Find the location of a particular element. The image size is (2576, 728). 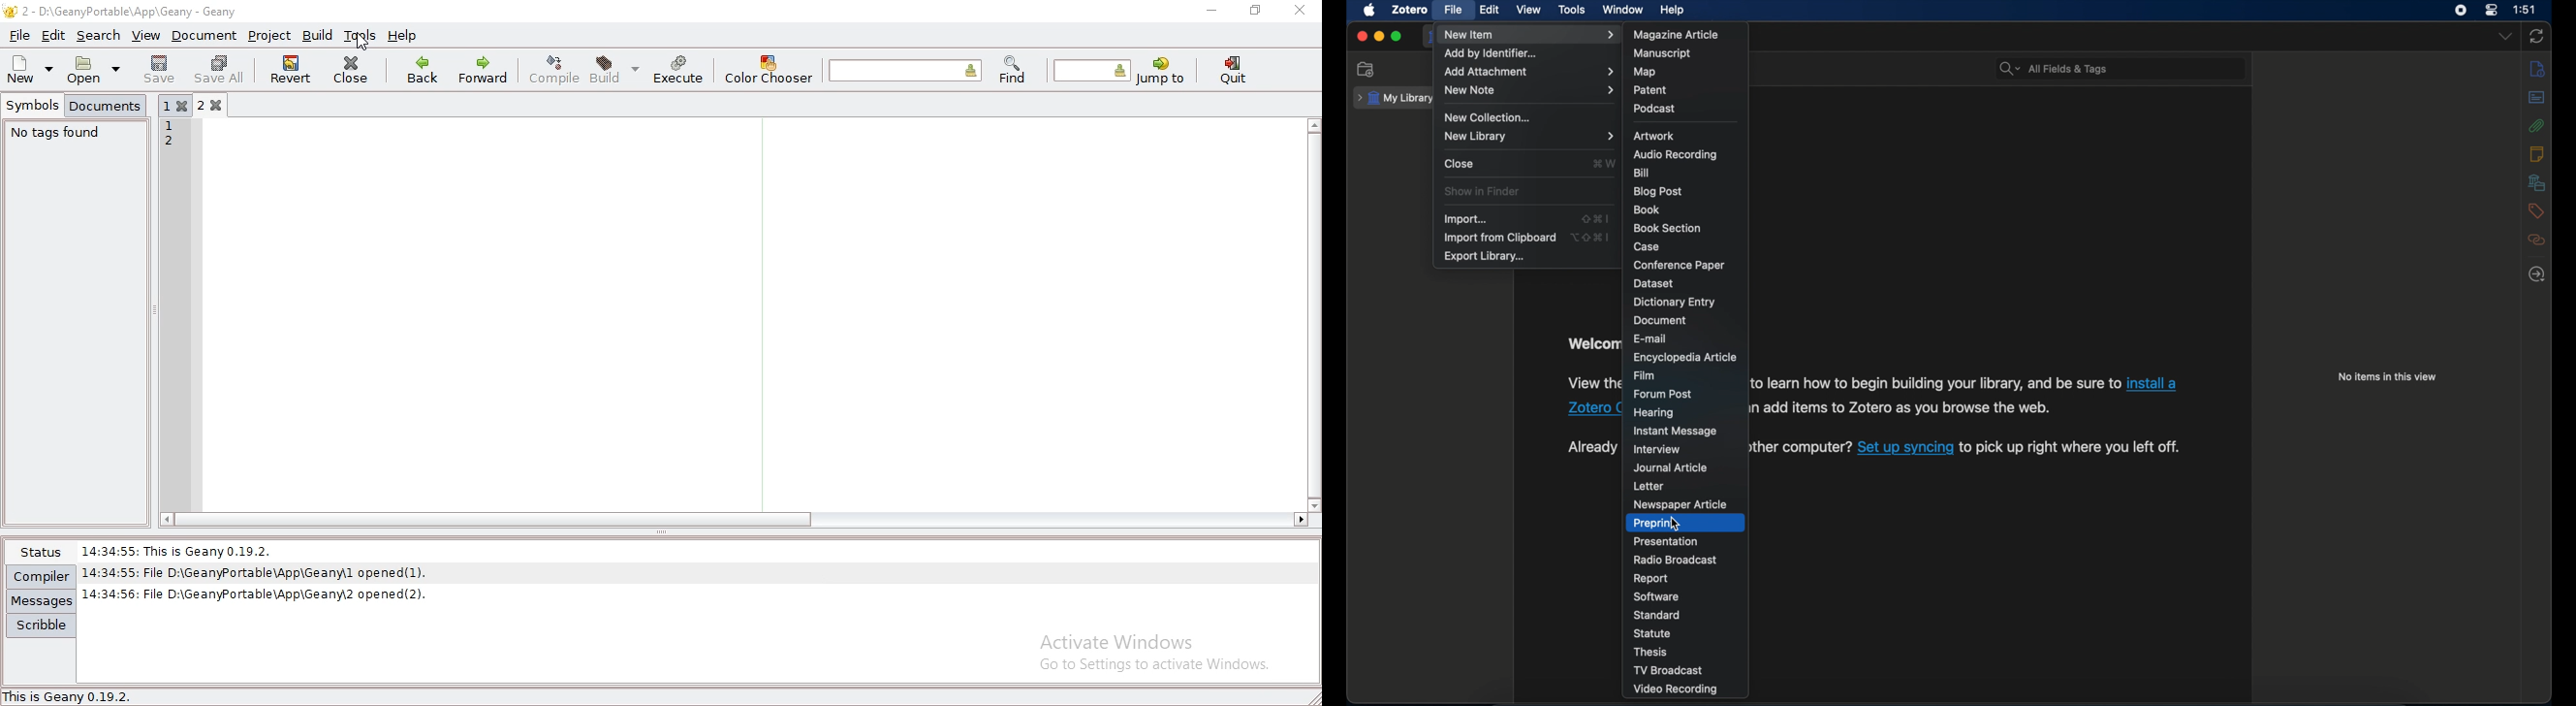

interview is located at coordinates (1658, 450).